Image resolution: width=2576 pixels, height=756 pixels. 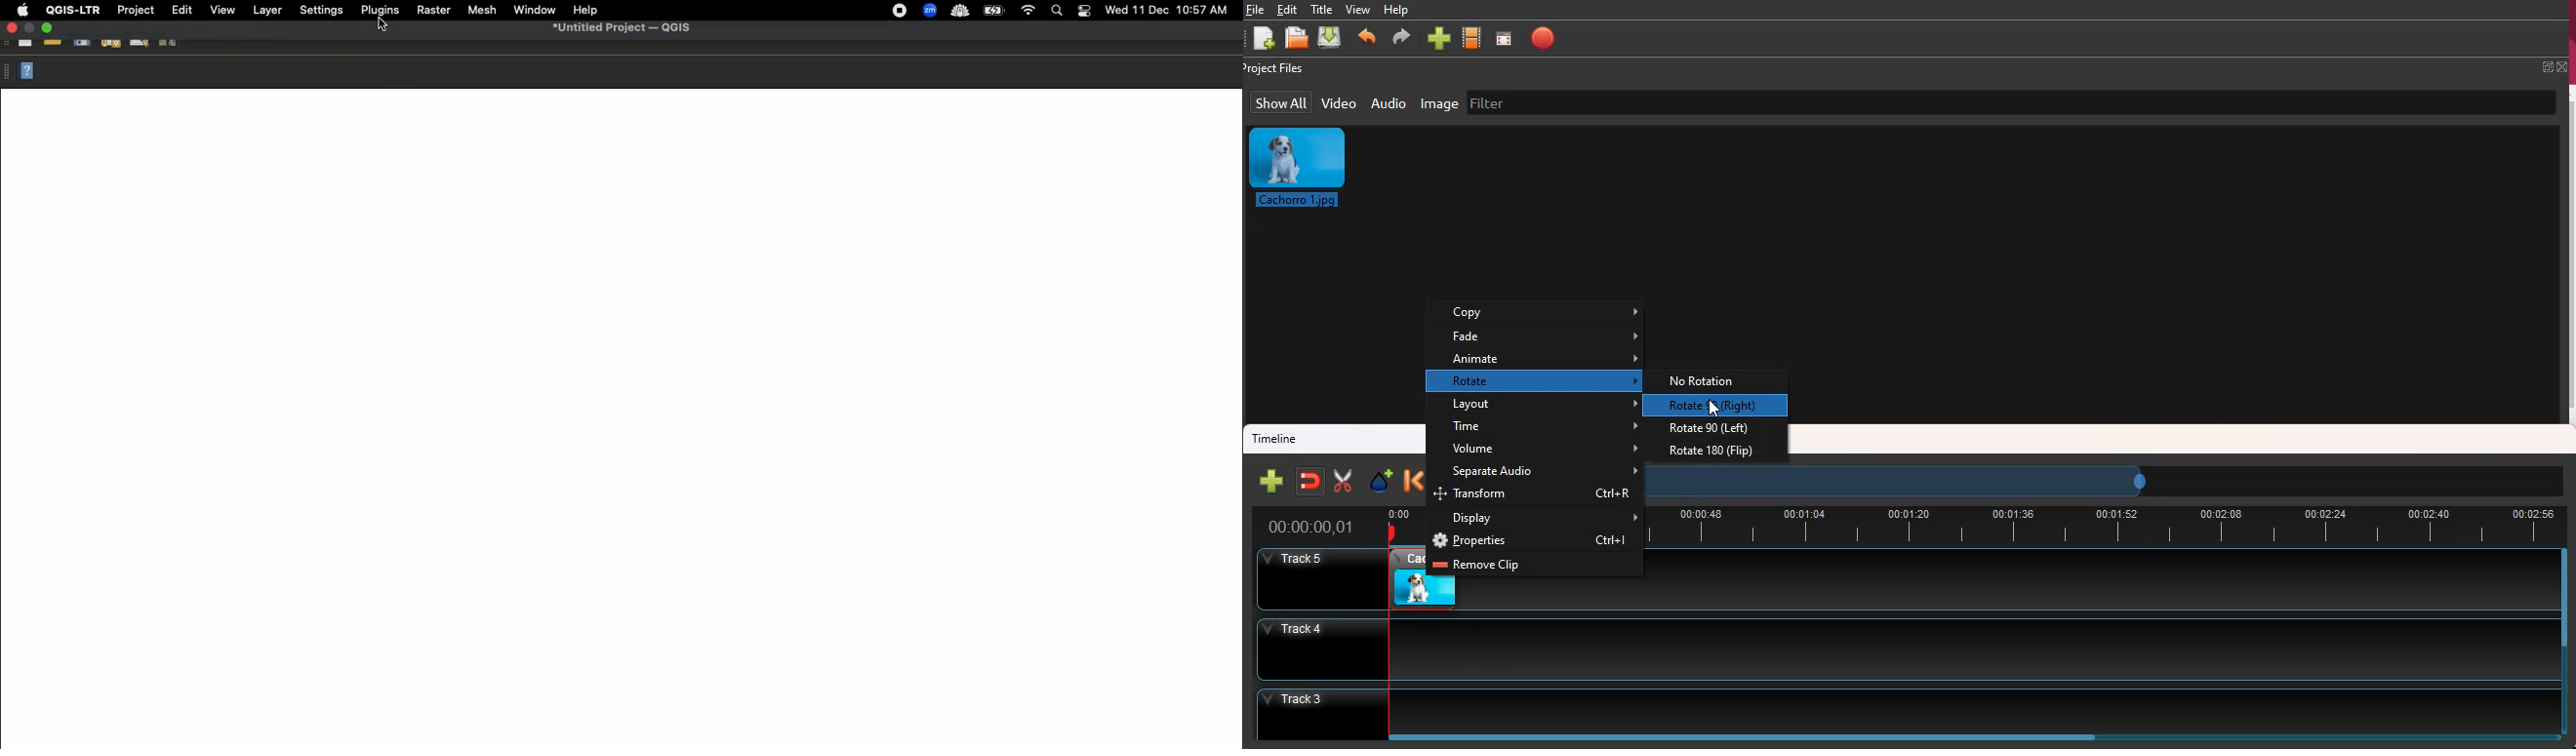 I want to click on project files, so click(x=1276, y=69).